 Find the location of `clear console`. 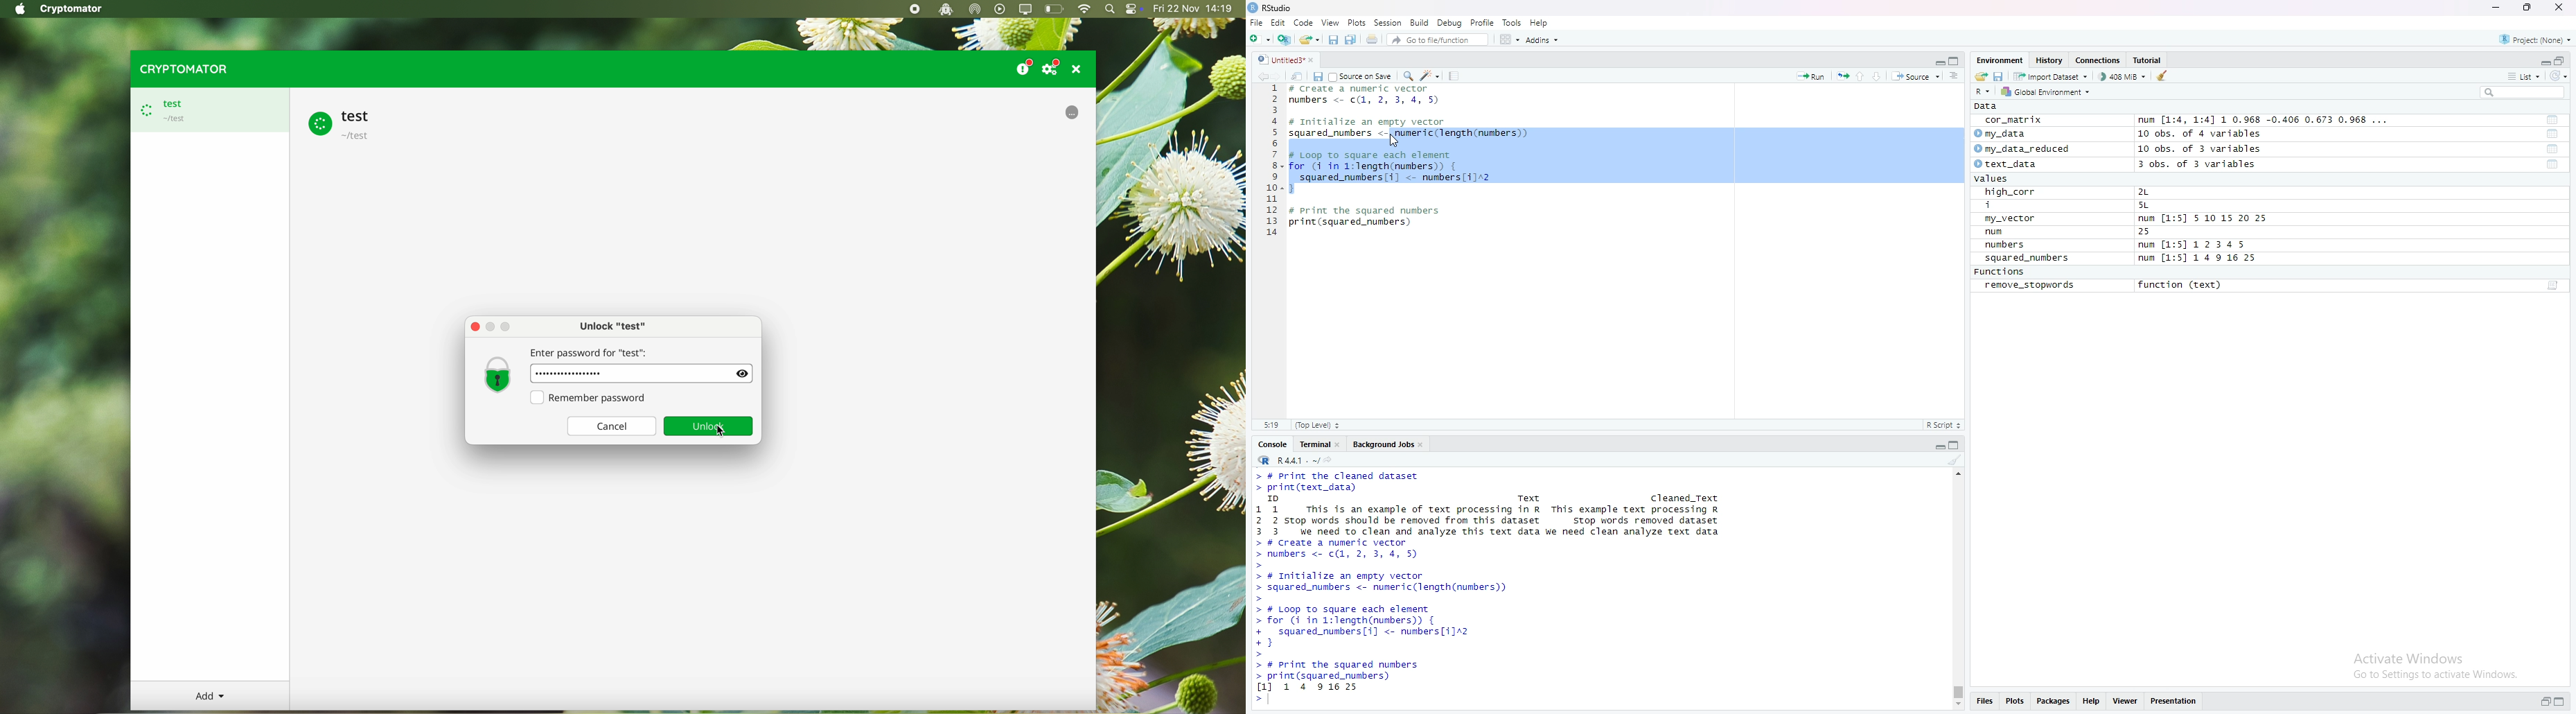

clear console is located at coordinates (1955, 460).